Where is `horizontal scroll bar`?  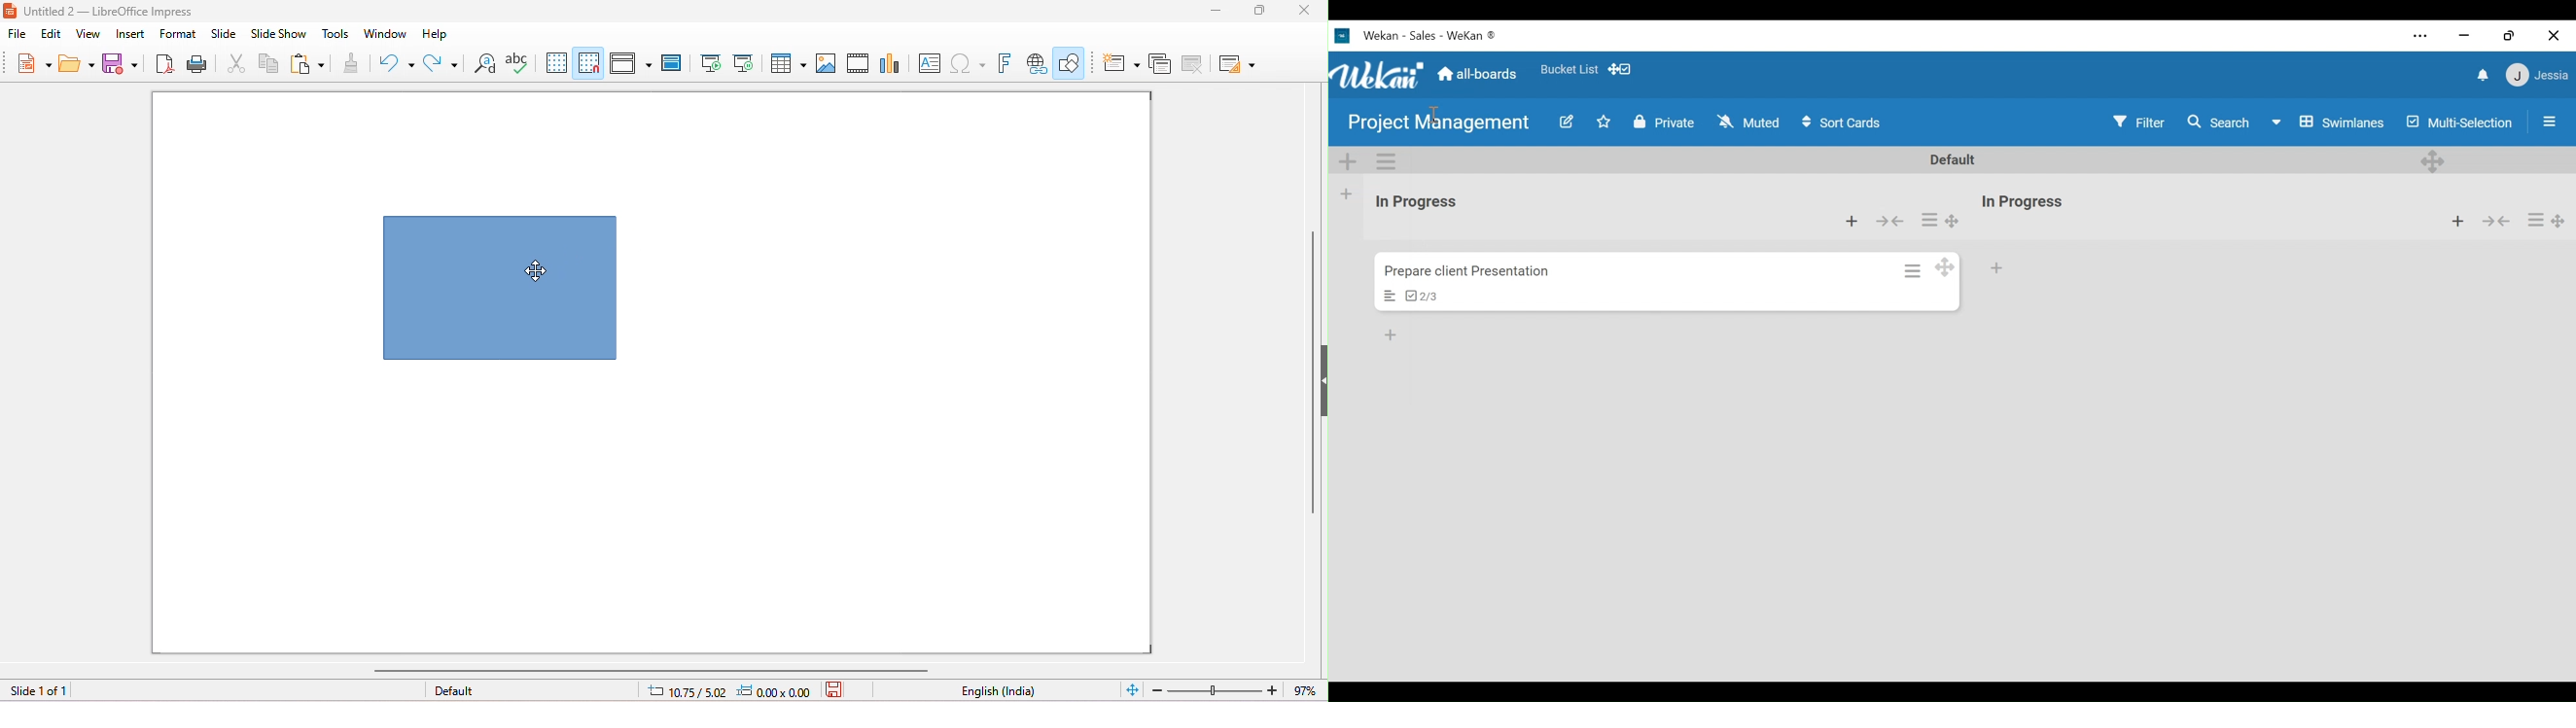
horizontal scroll bar is located at coordinates (654, 670).